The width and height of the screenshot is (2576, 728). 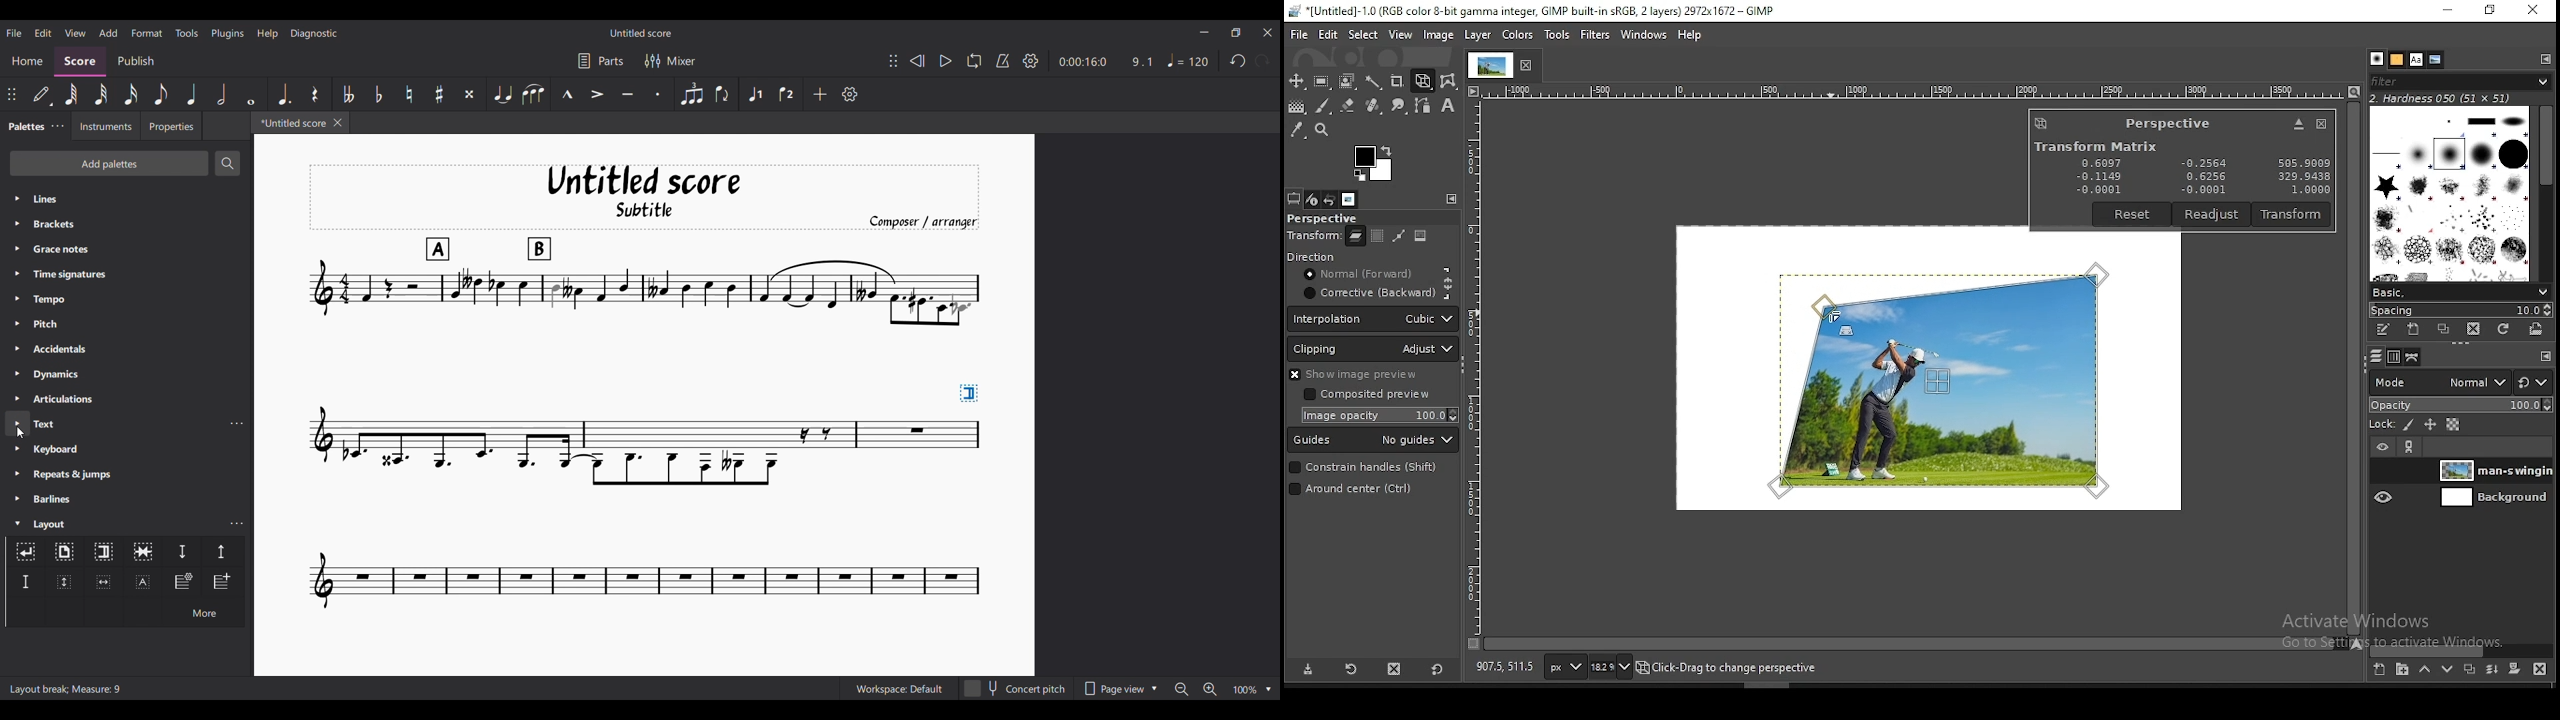 I want to click on Tempo, so click(x=127, y=299).